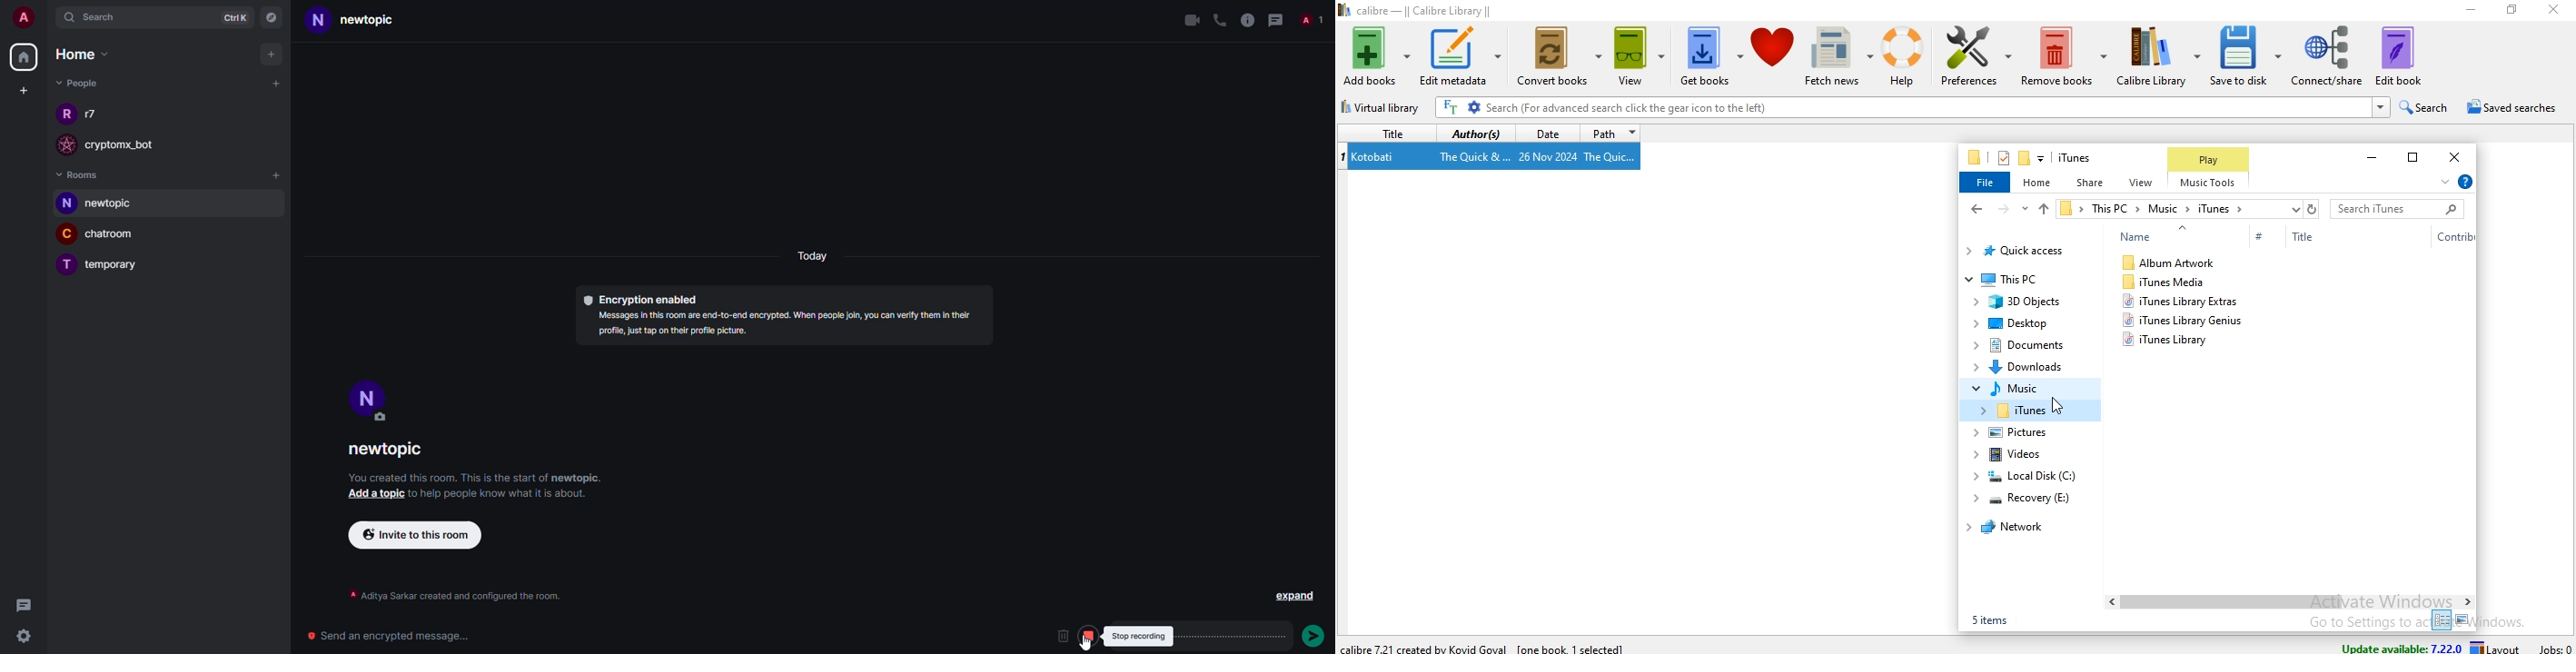 The width and height of the screenshot is (2576, 672). Describe the element at coordinates (2510, 107) in the screenshot. I see ` saved searches` at that location.